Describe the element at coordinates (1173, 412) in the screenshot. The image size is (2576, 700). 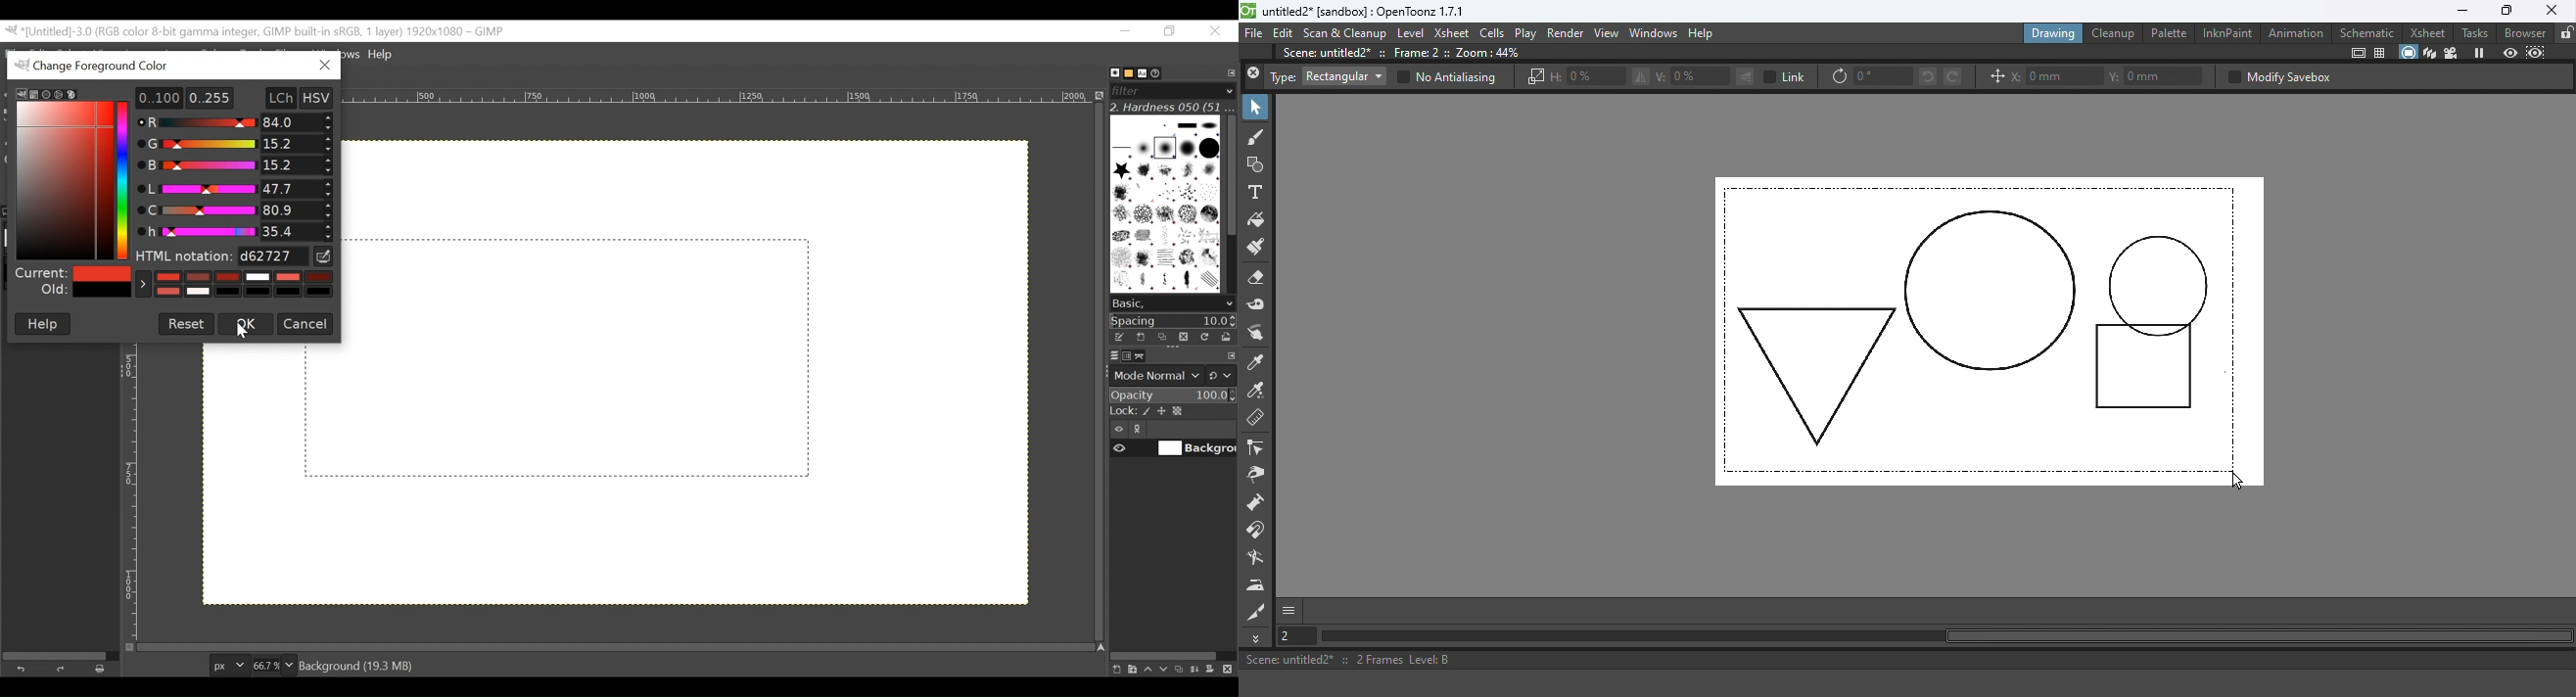
I see `Lock` at that location.